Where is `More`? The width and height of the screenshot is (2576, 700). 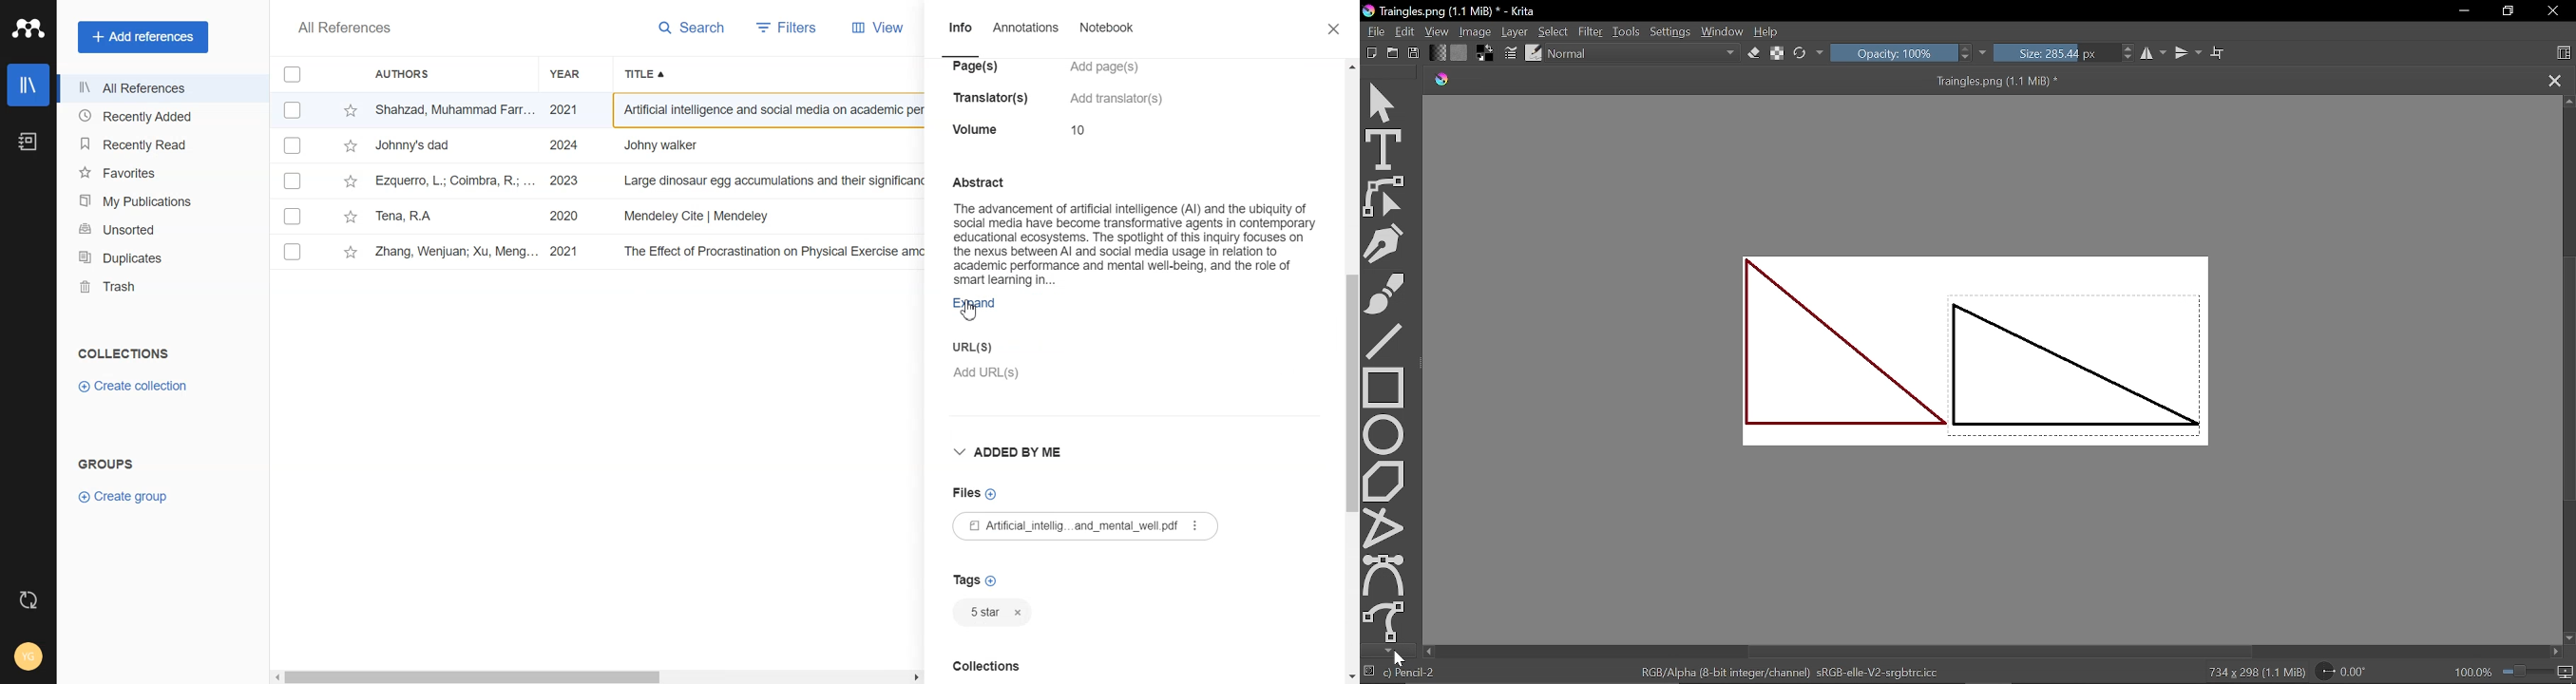
More is located at coordinates (1195, 525).